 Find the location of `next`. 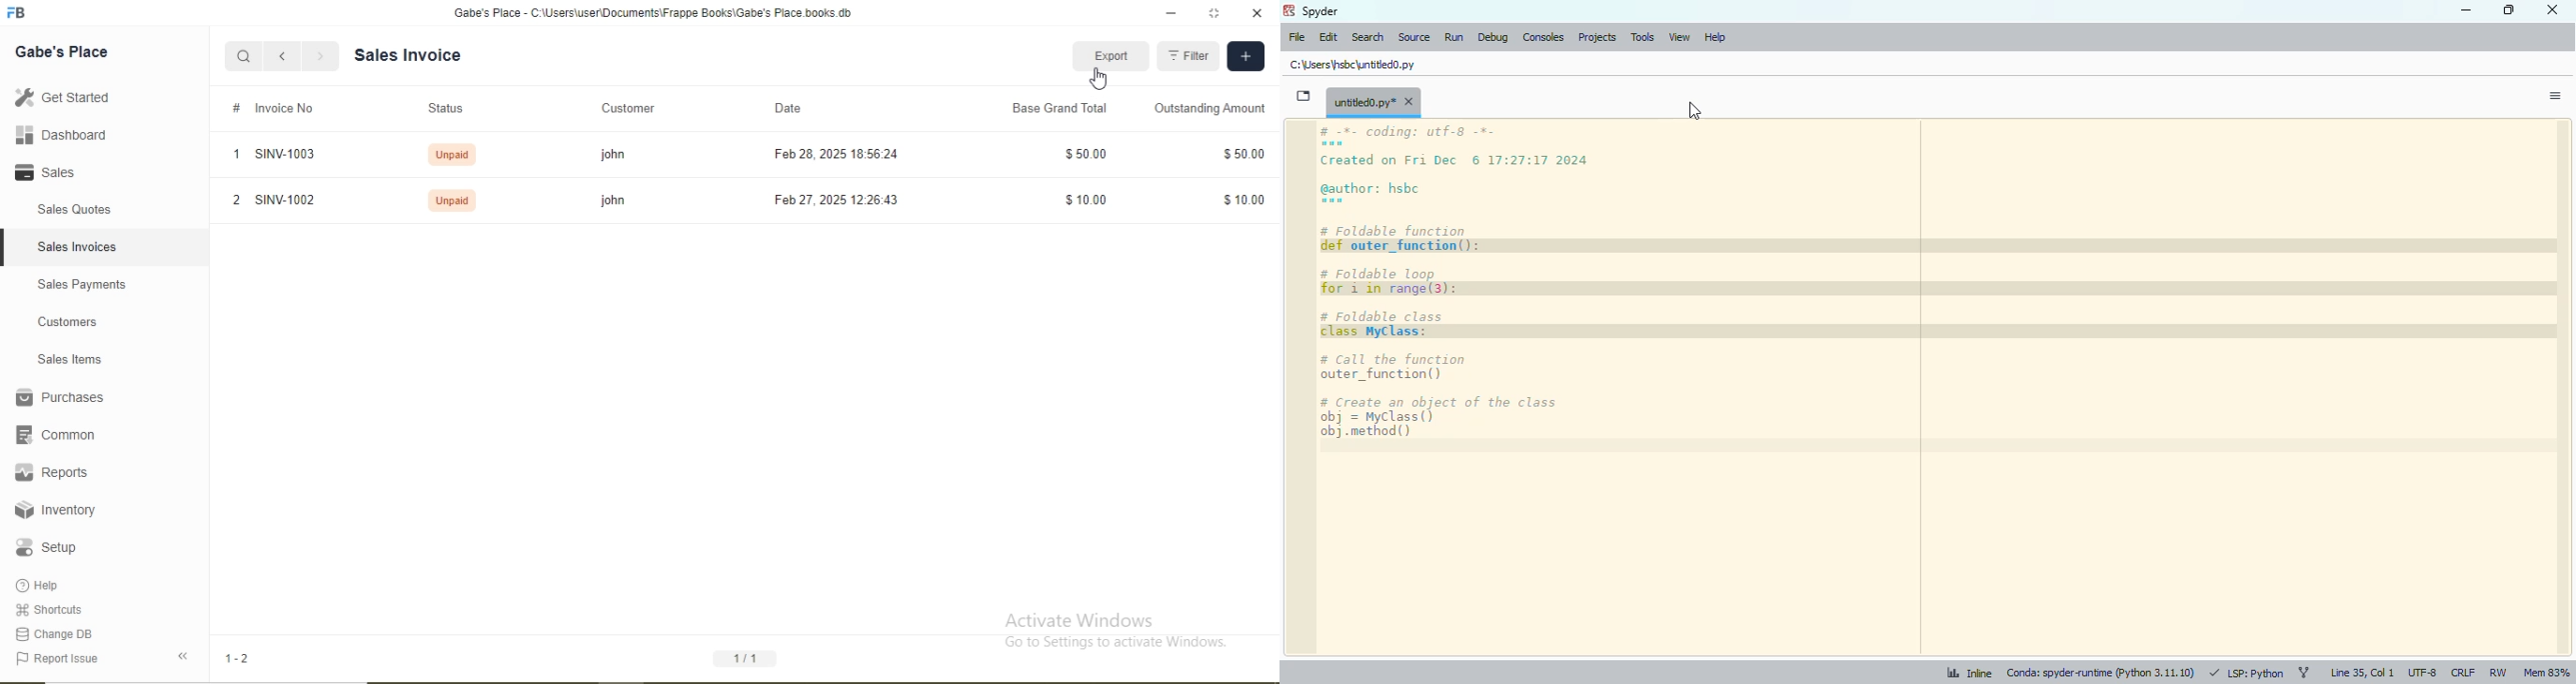

next is located at coordinates (320, 57).